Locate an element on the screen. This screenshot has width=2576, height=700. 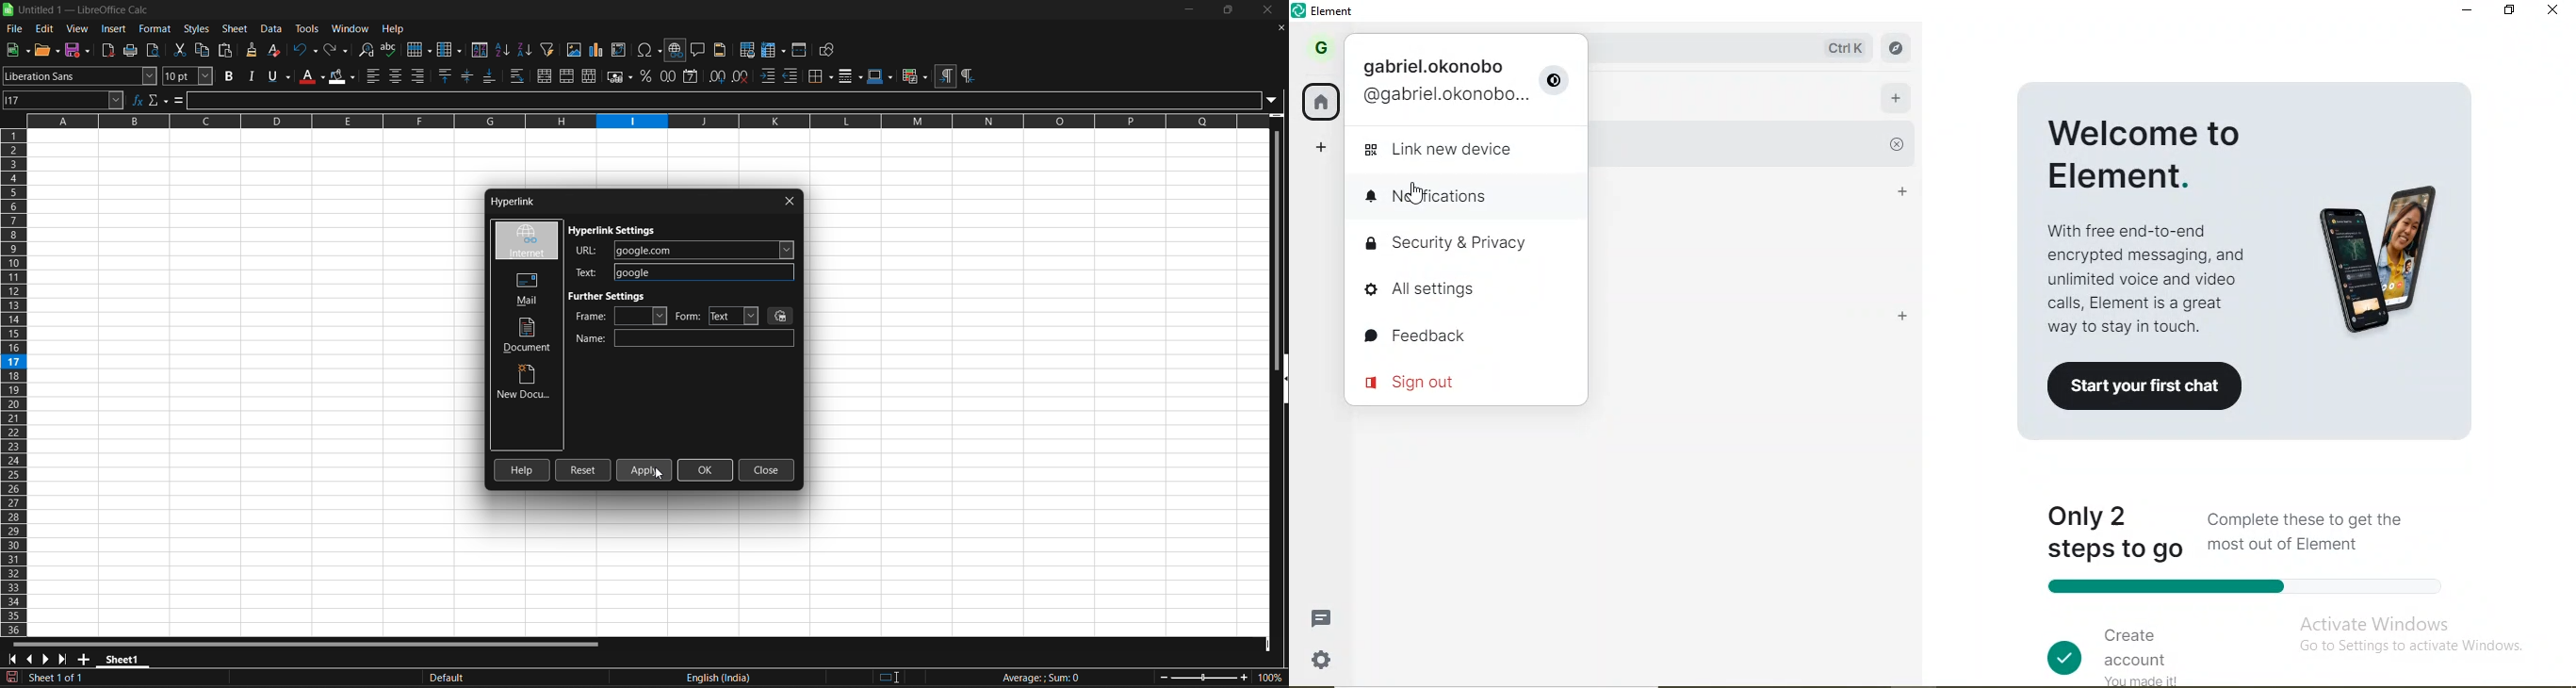
reset is located at coordinates (584, 470).